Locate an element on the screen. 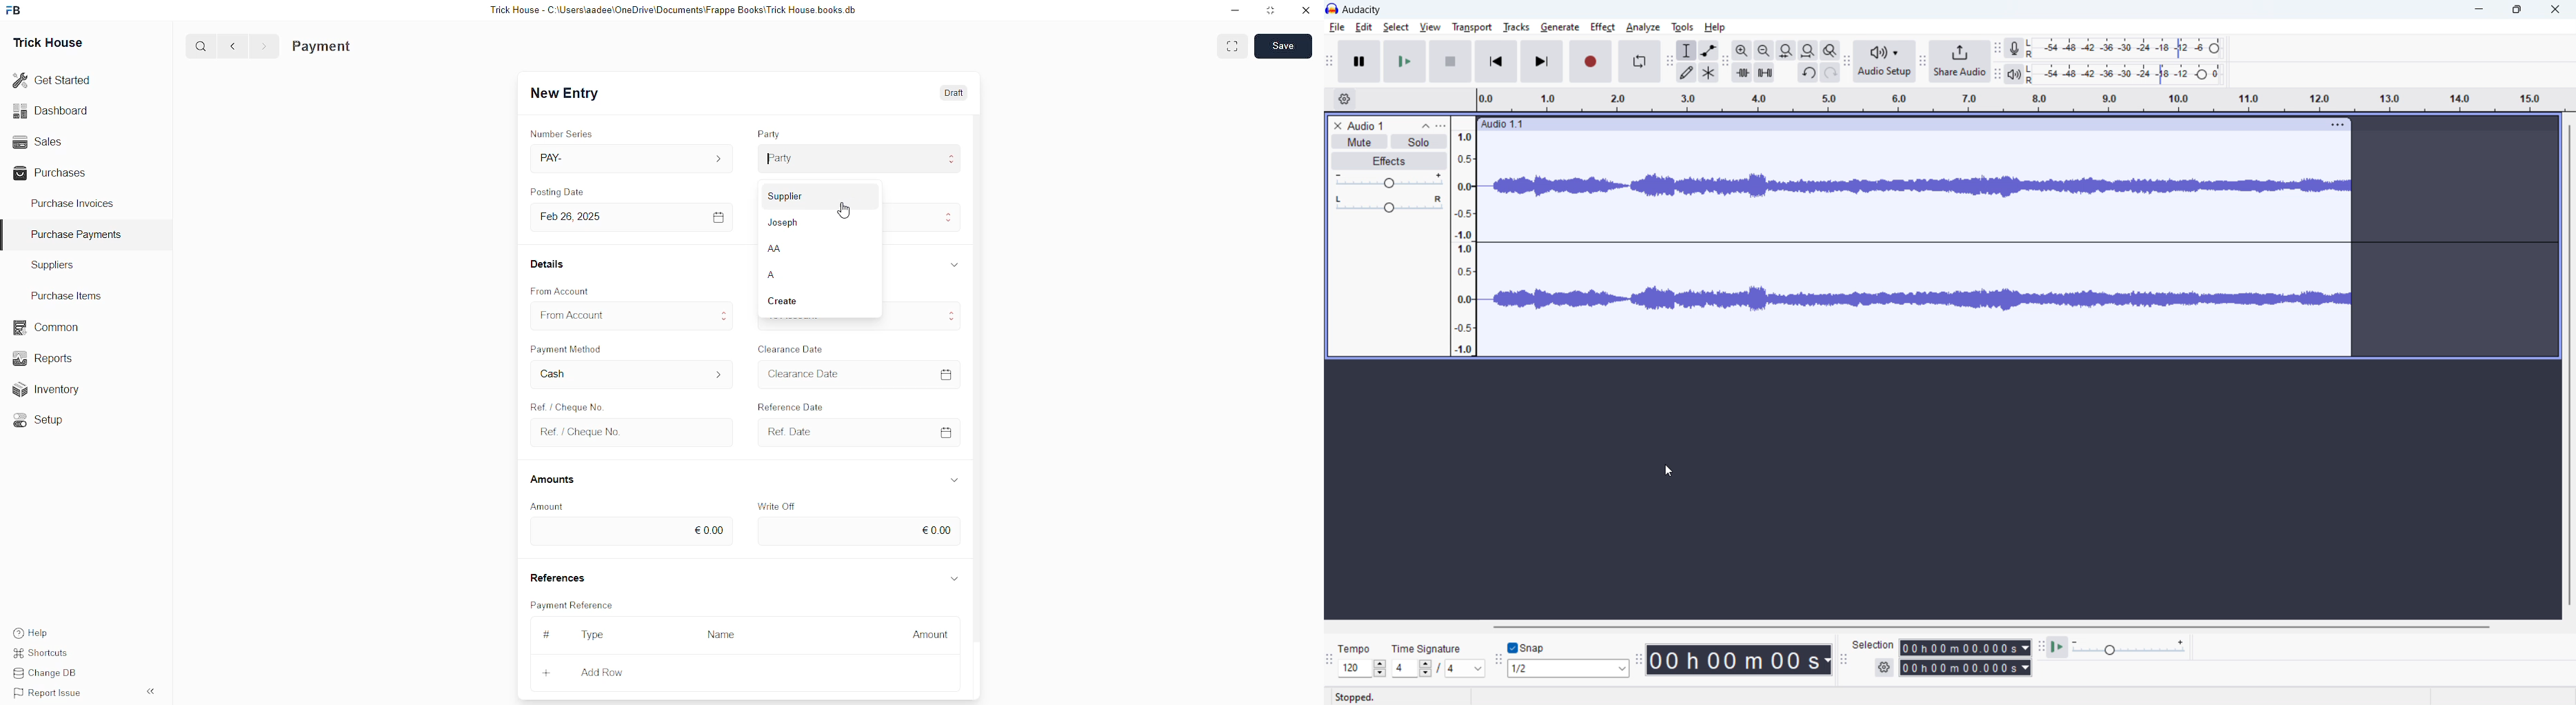 This screenshot has height=728, width=2576. forward is located at coordinates (263, 46).